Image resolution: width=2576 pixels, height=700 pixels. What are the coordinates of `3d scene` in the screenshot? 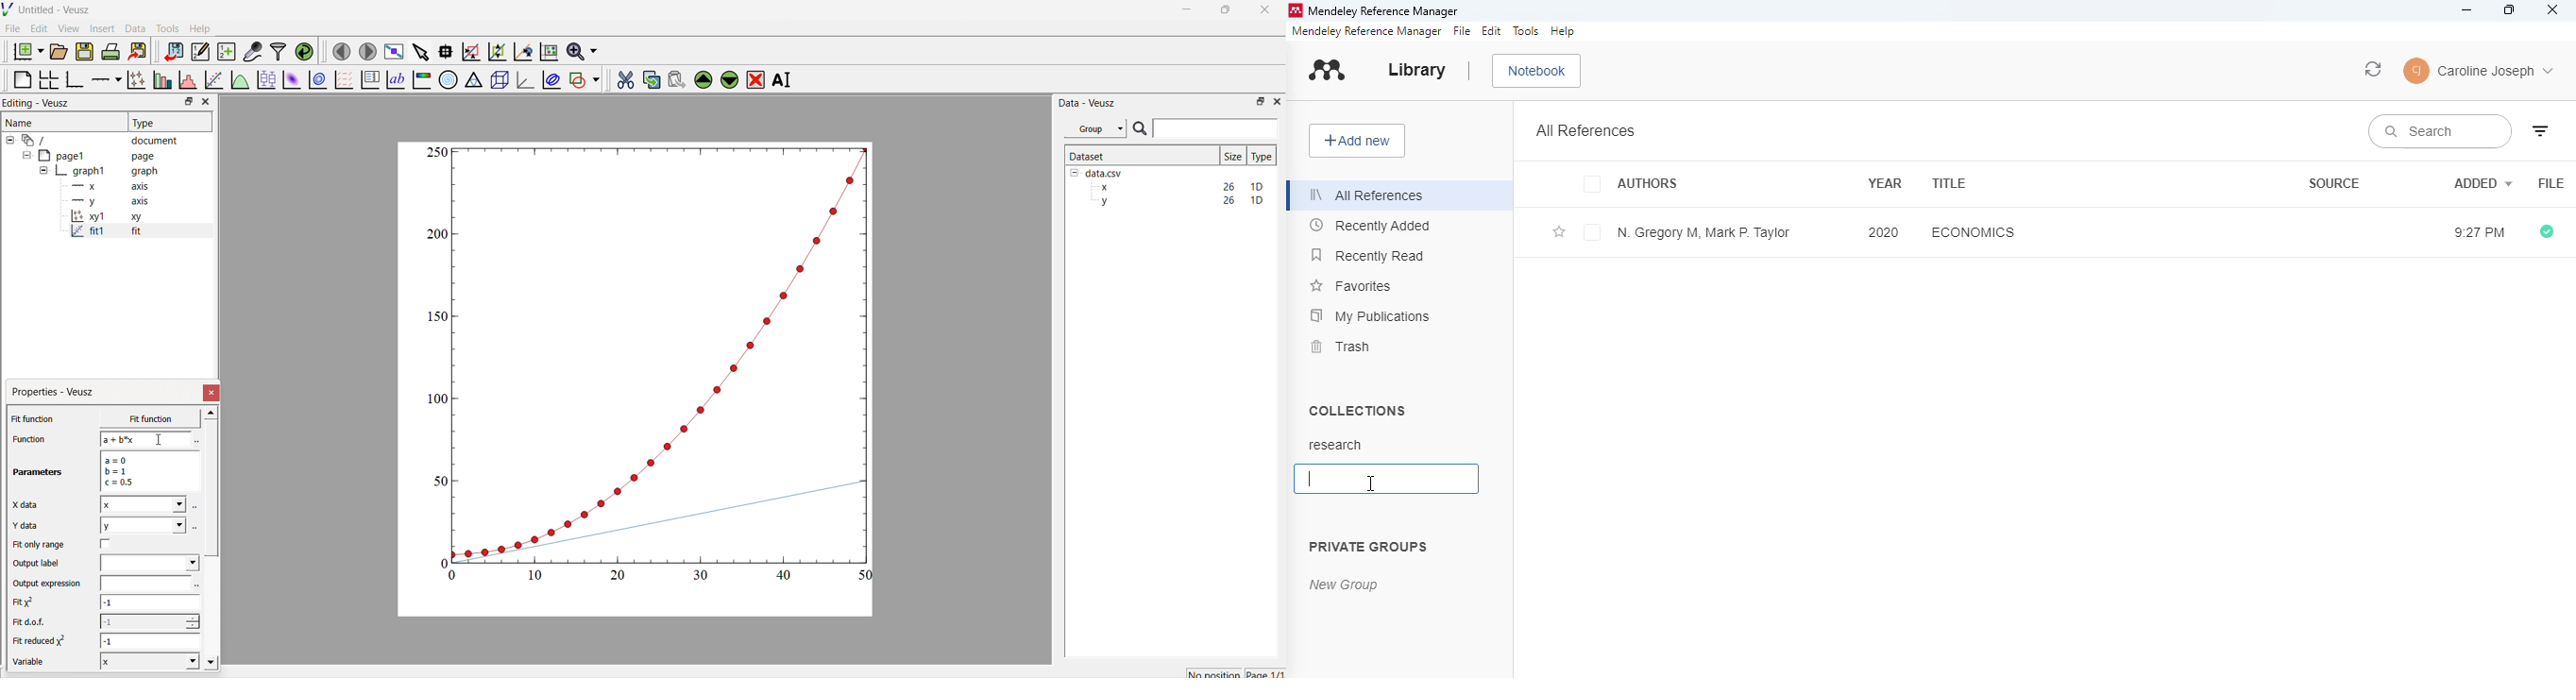 It's located at (498, 78).